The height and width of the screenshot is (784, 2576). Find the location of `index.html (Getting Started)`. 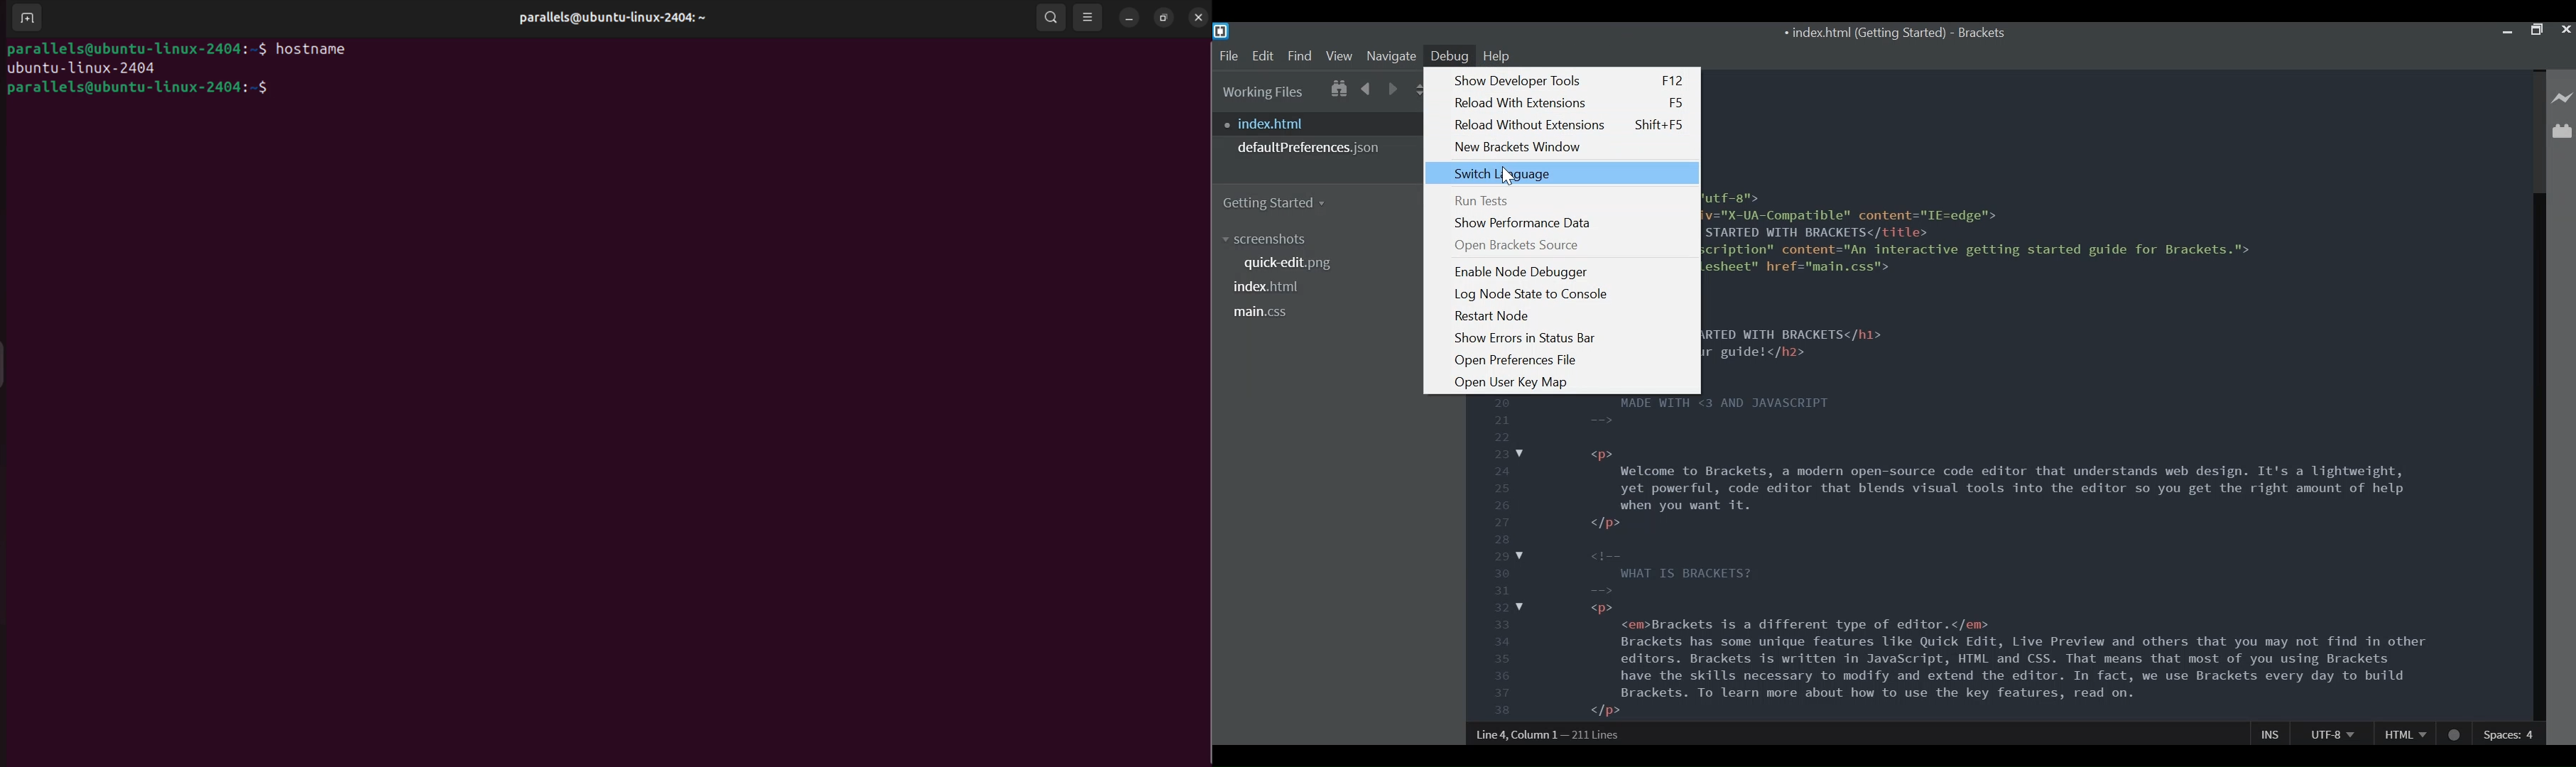

index.html (Getting Started) is located at coordinates (1863, 34).